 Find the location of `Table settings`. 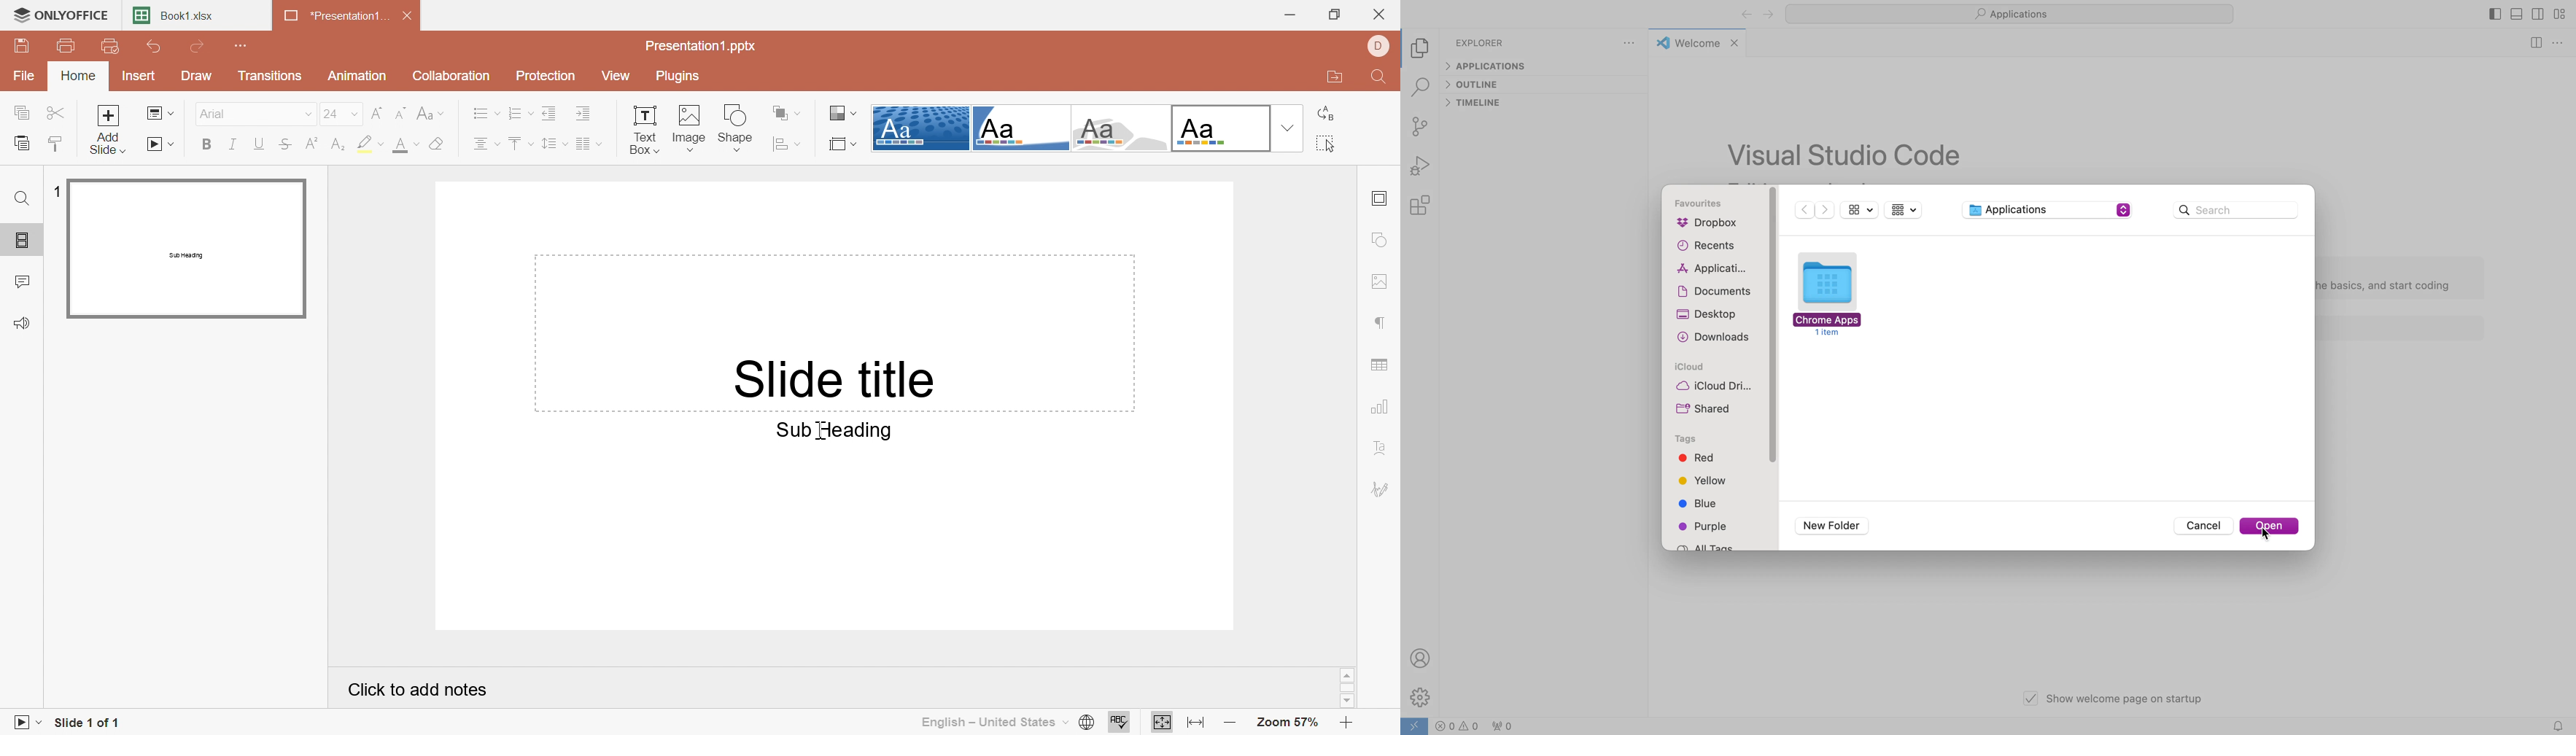

Table settings is located at coordinates (1381, 365).